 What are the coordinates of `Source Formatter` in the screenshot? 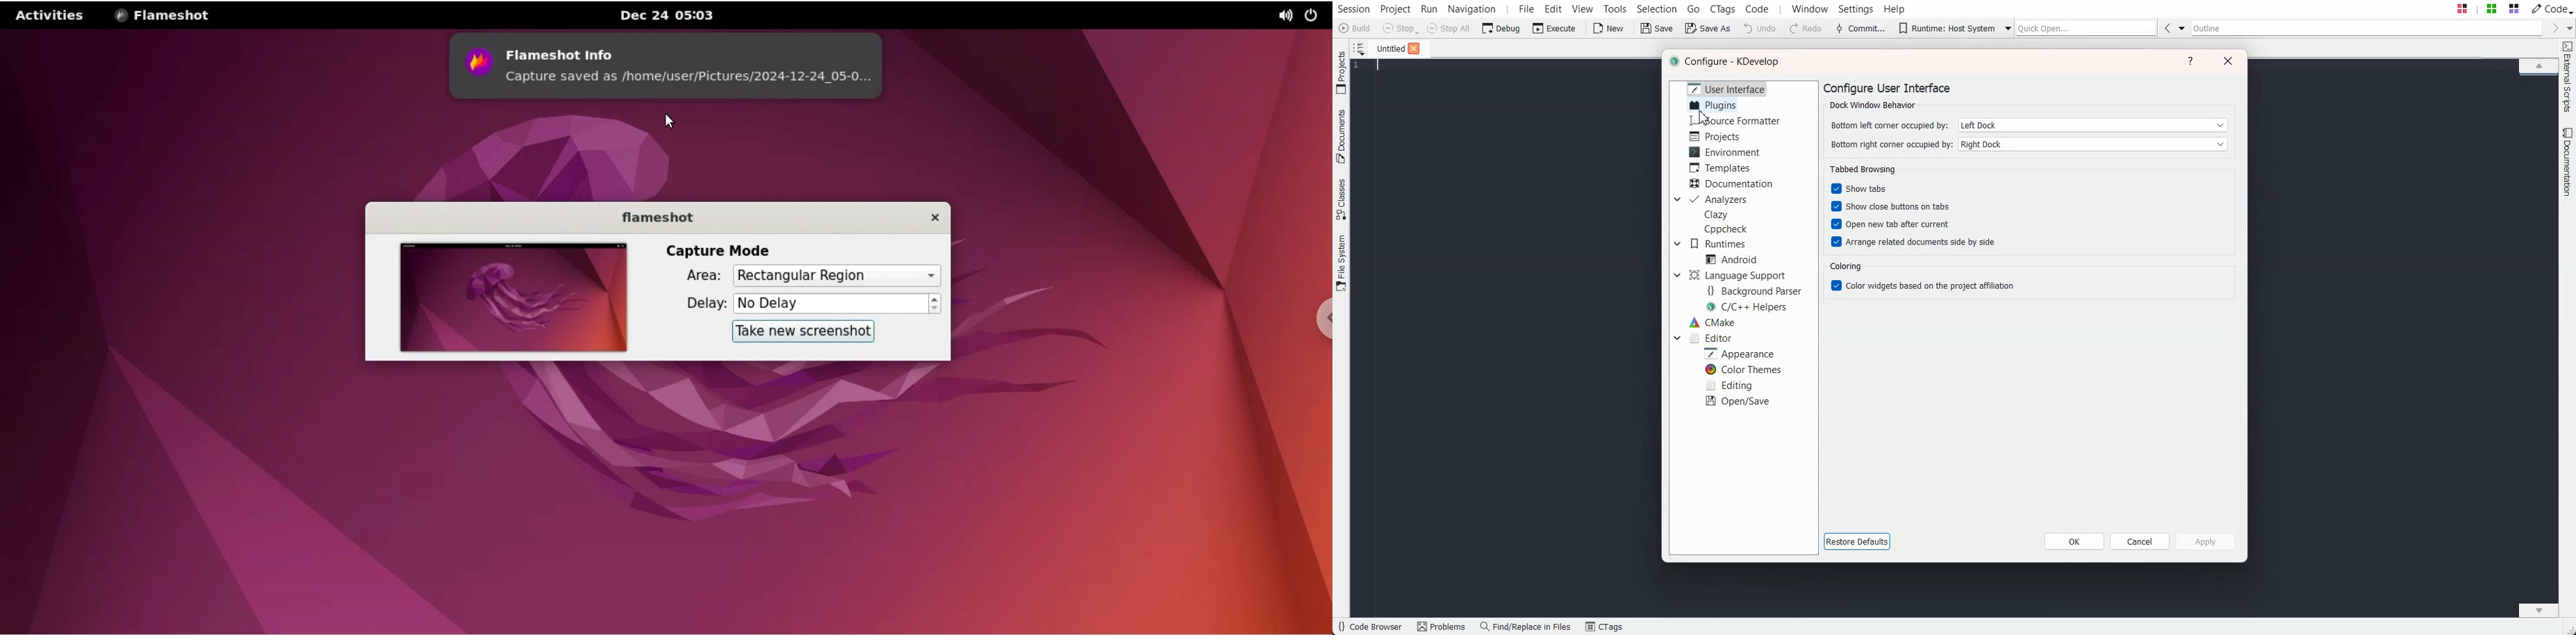 It's located at (1734, 121).